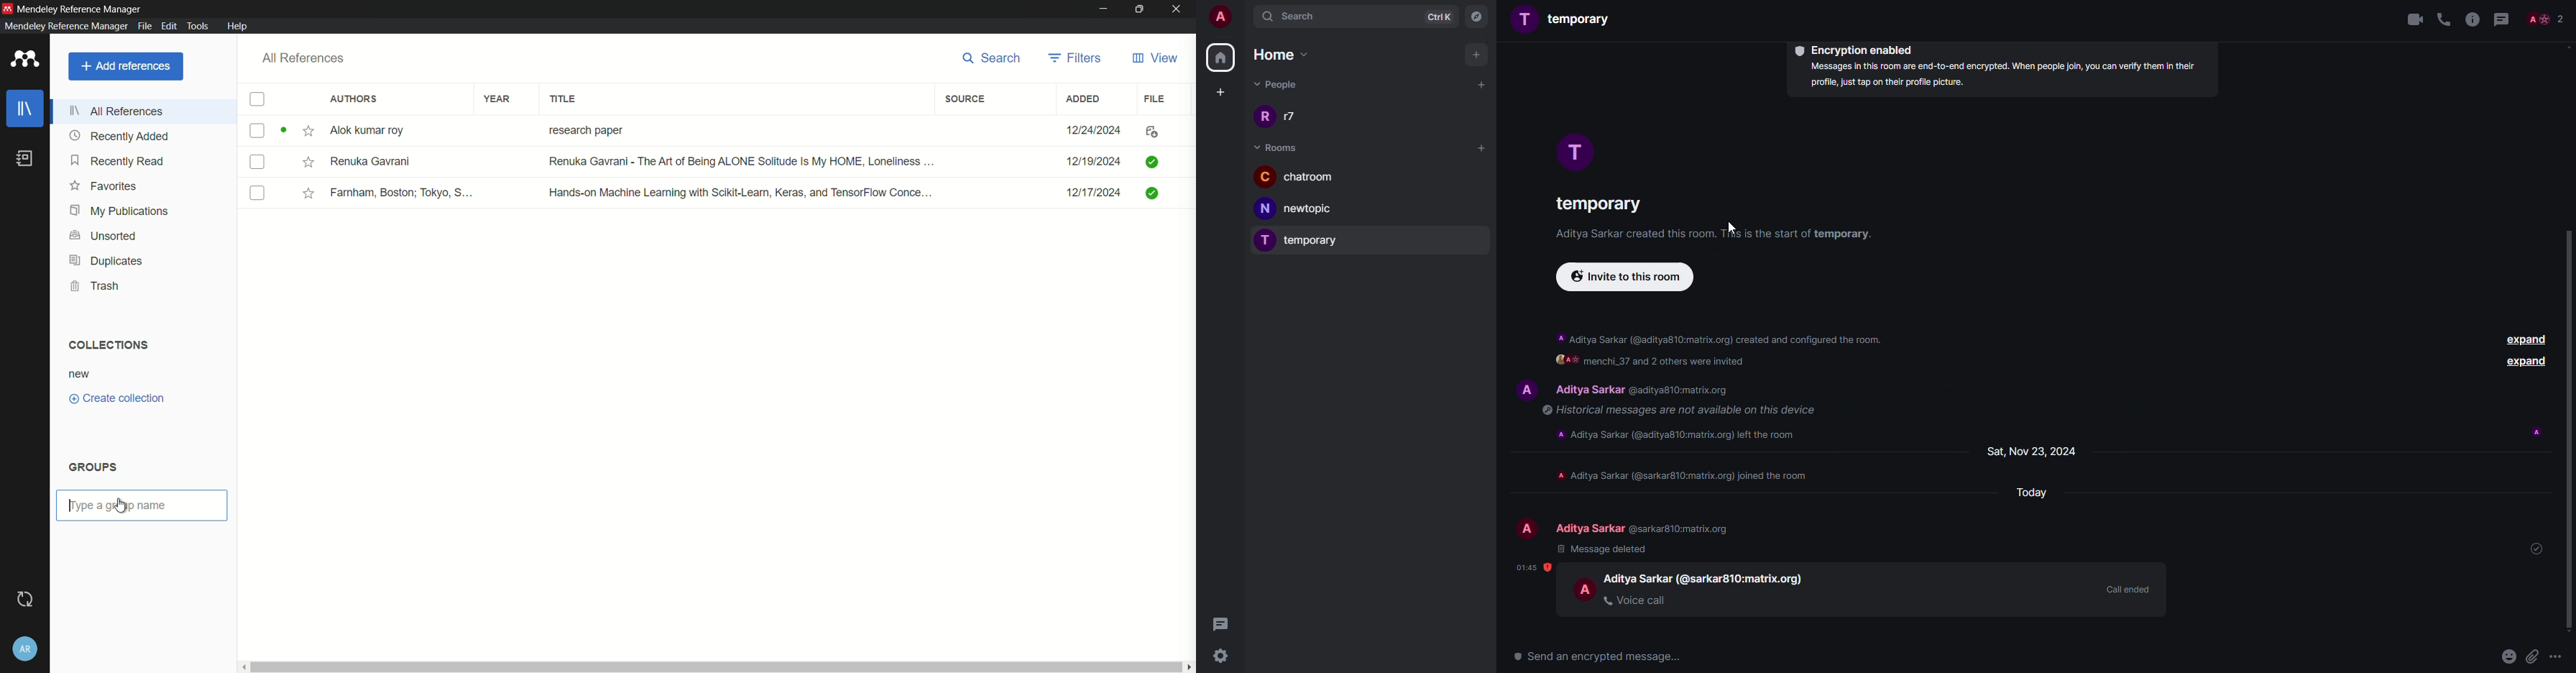  What do you see at coordinates (1278, 148) in the screenshot?
I see `rooms` at bounding box center [1278, 148].